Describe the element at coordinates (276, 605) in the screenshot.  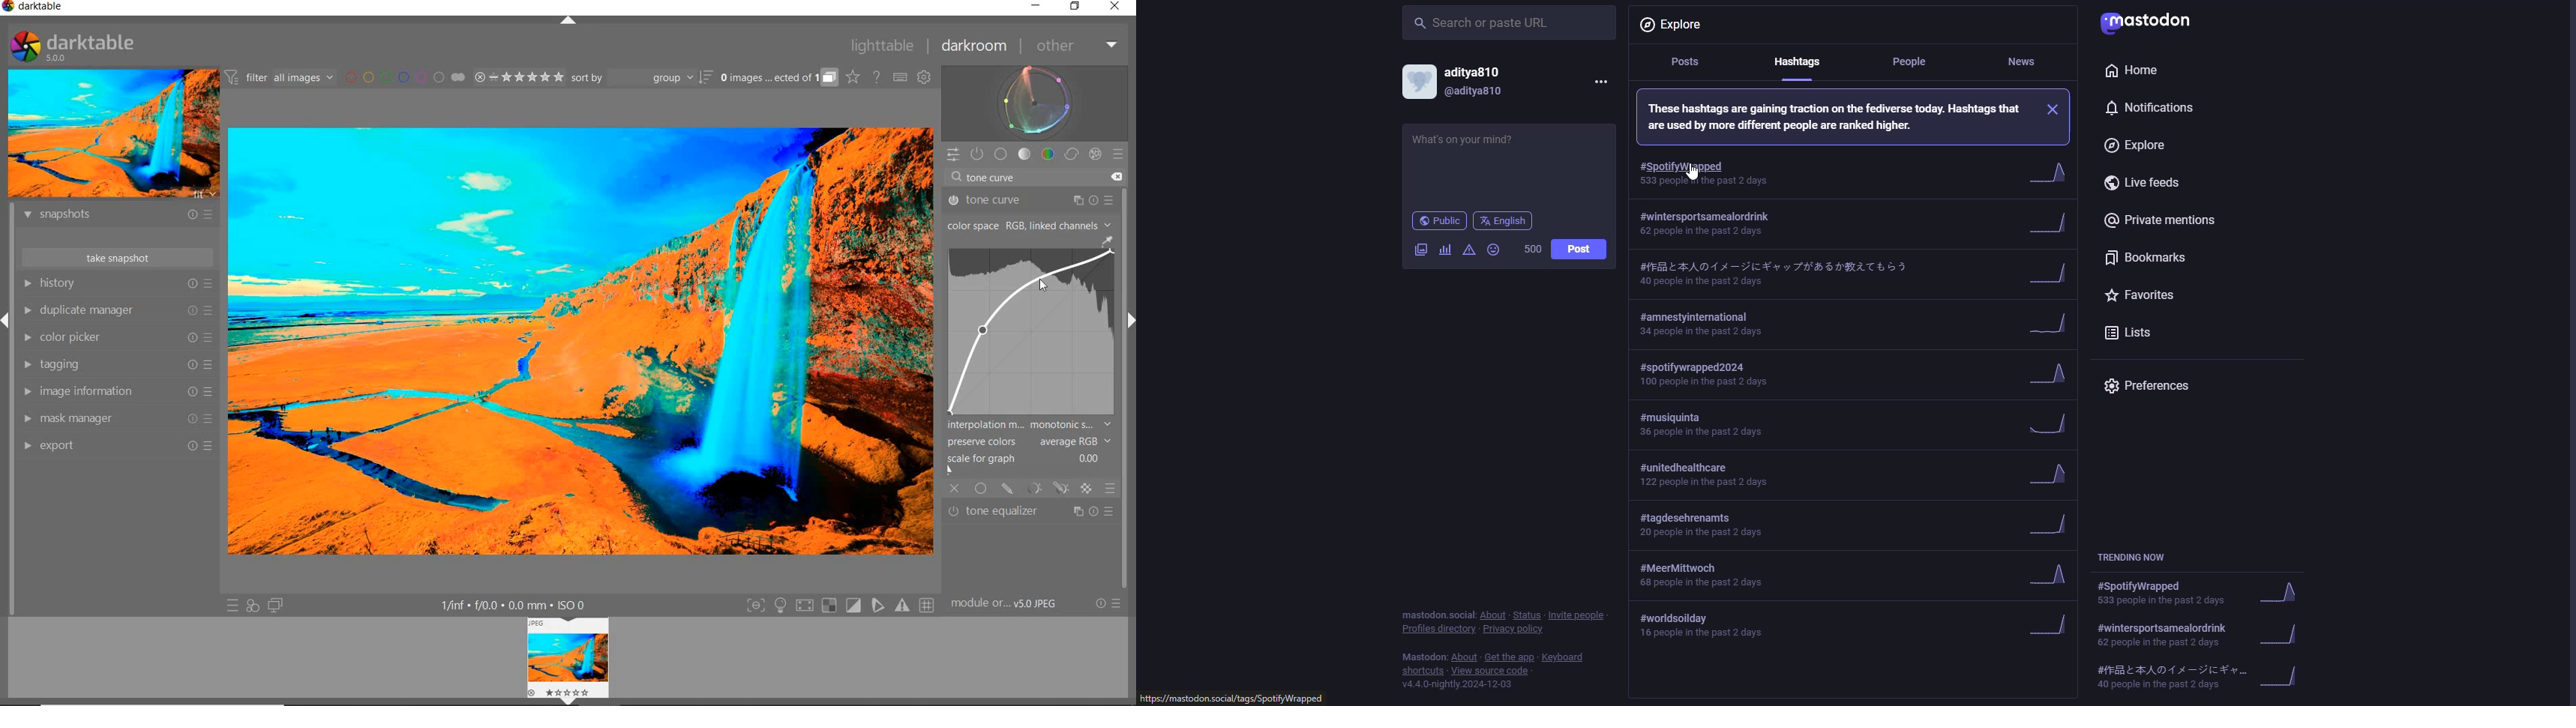
I see `DISPLAY A SECOND DARKROOM IMAGE WINDOW` at that location.